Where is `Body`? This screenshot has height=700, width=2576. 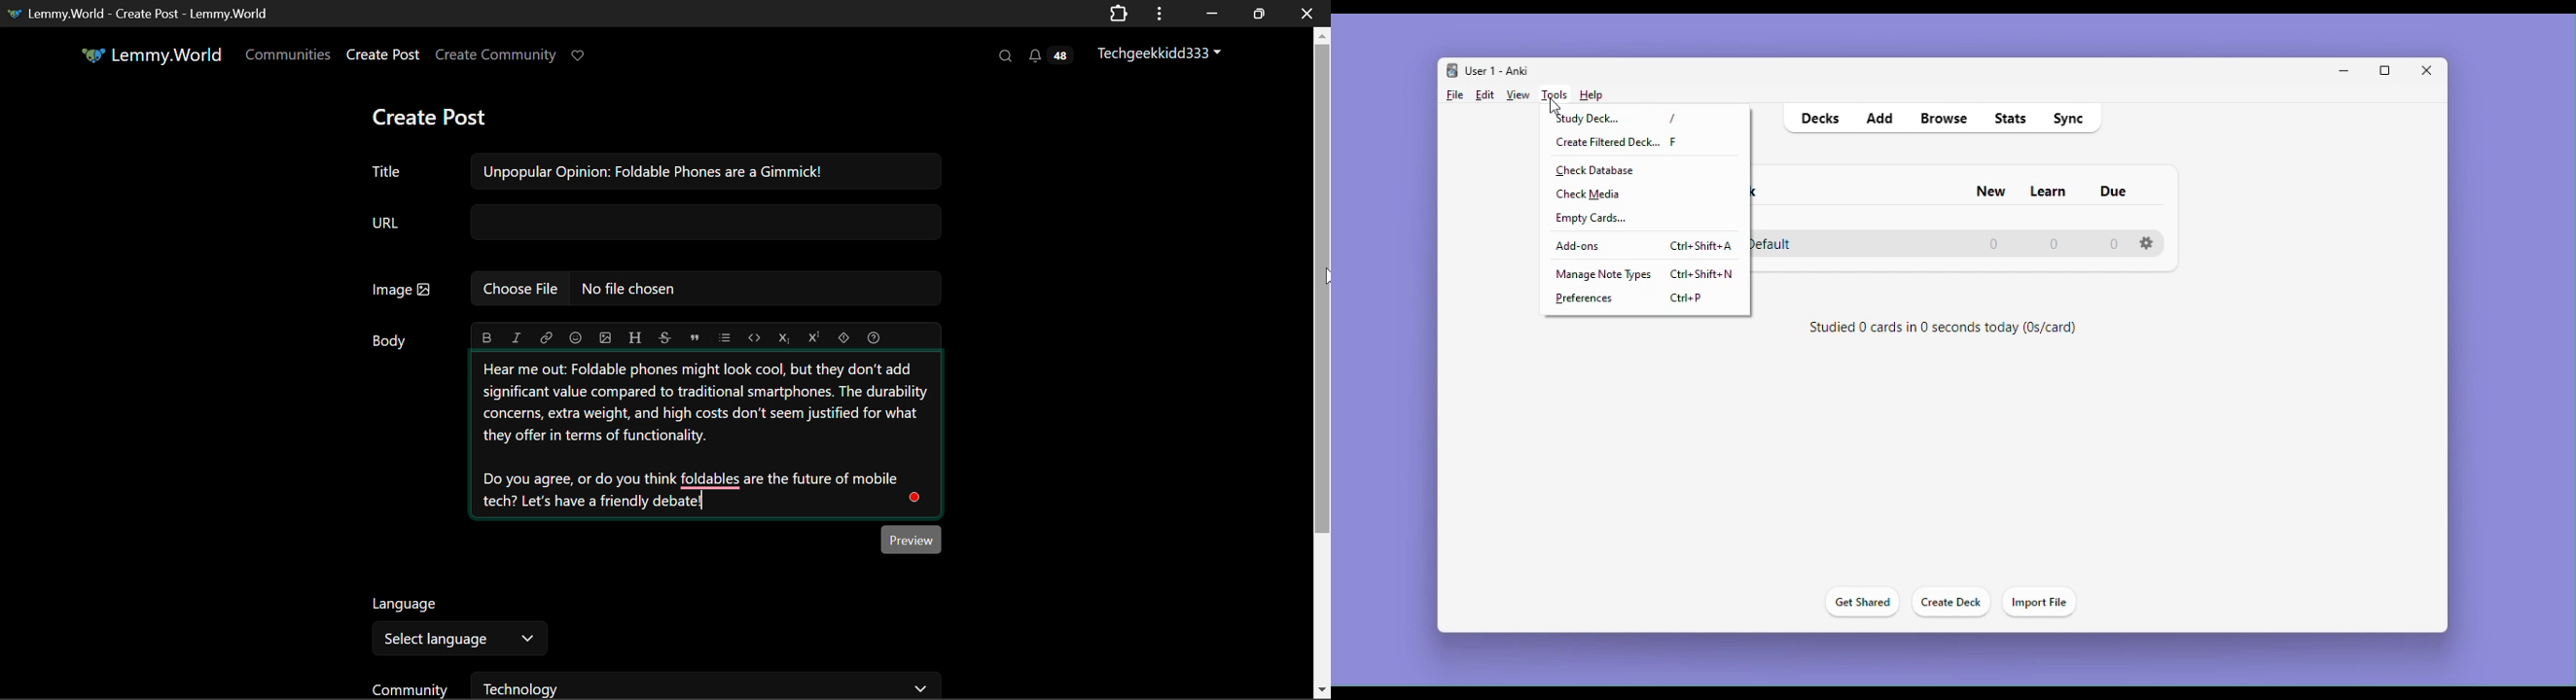
Body is located at coordinates (392, 340).